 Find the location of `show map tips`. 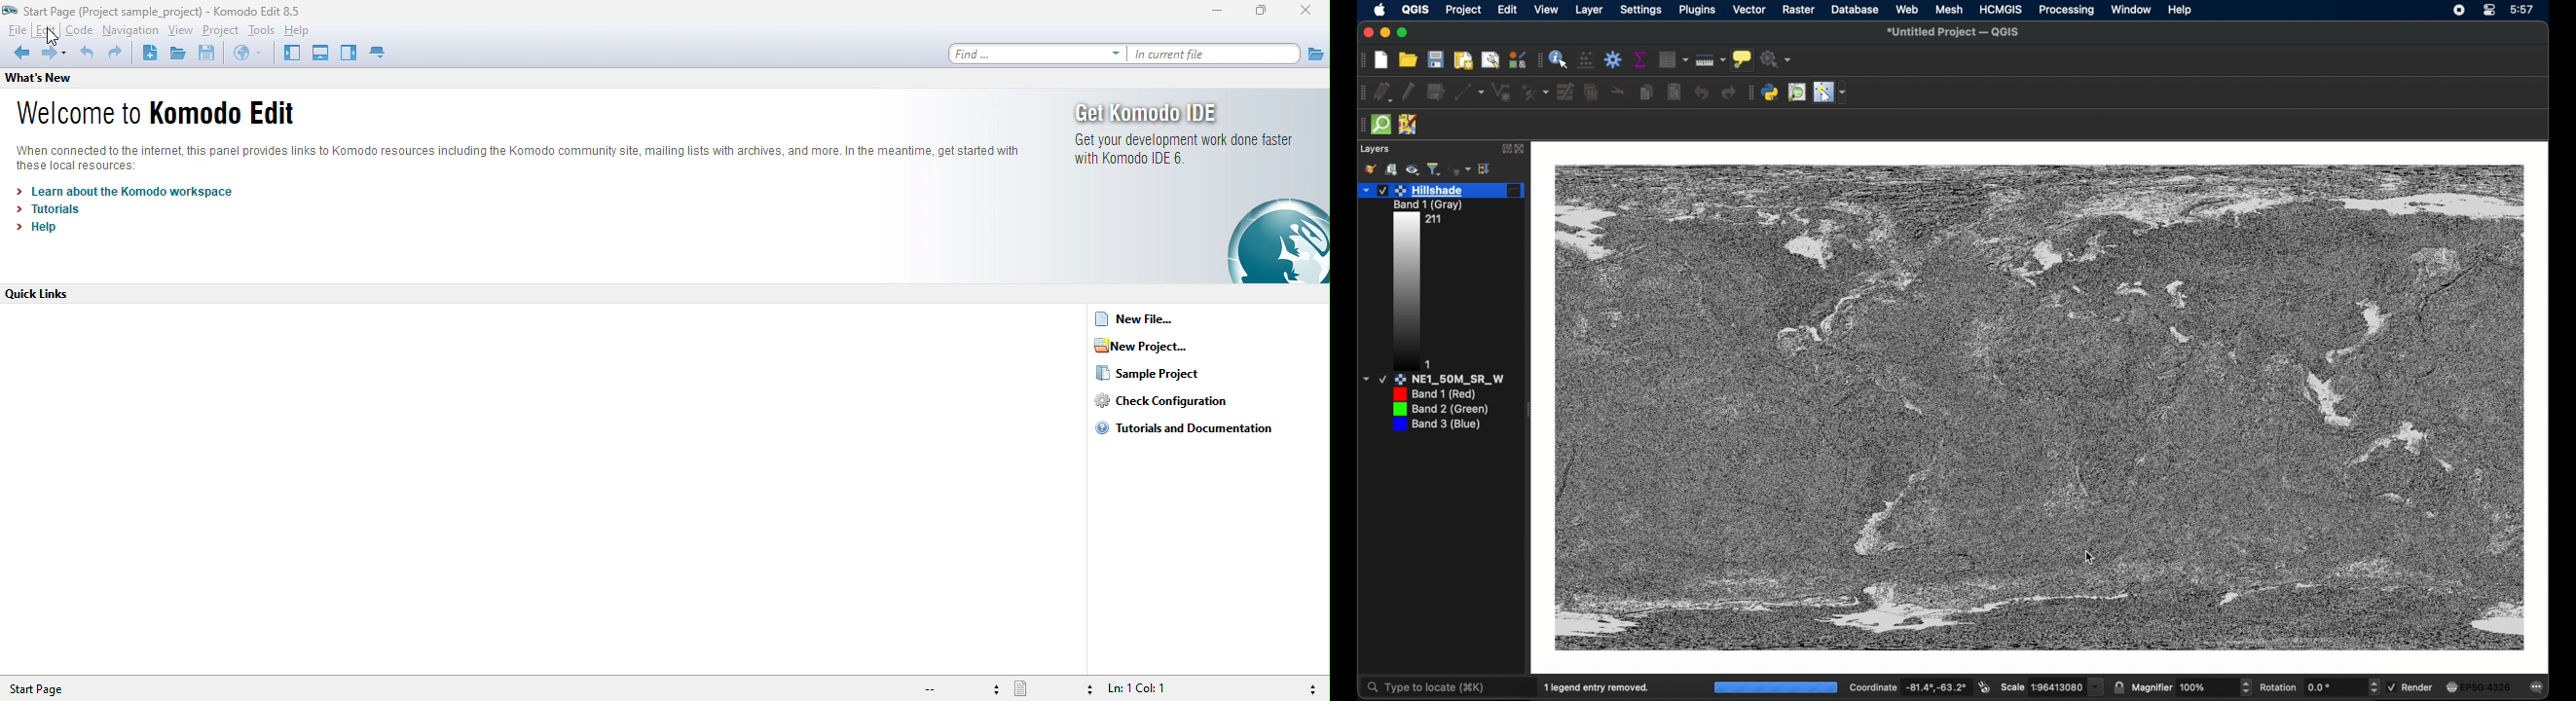

show map tips is located at coordinates (1743, 59).